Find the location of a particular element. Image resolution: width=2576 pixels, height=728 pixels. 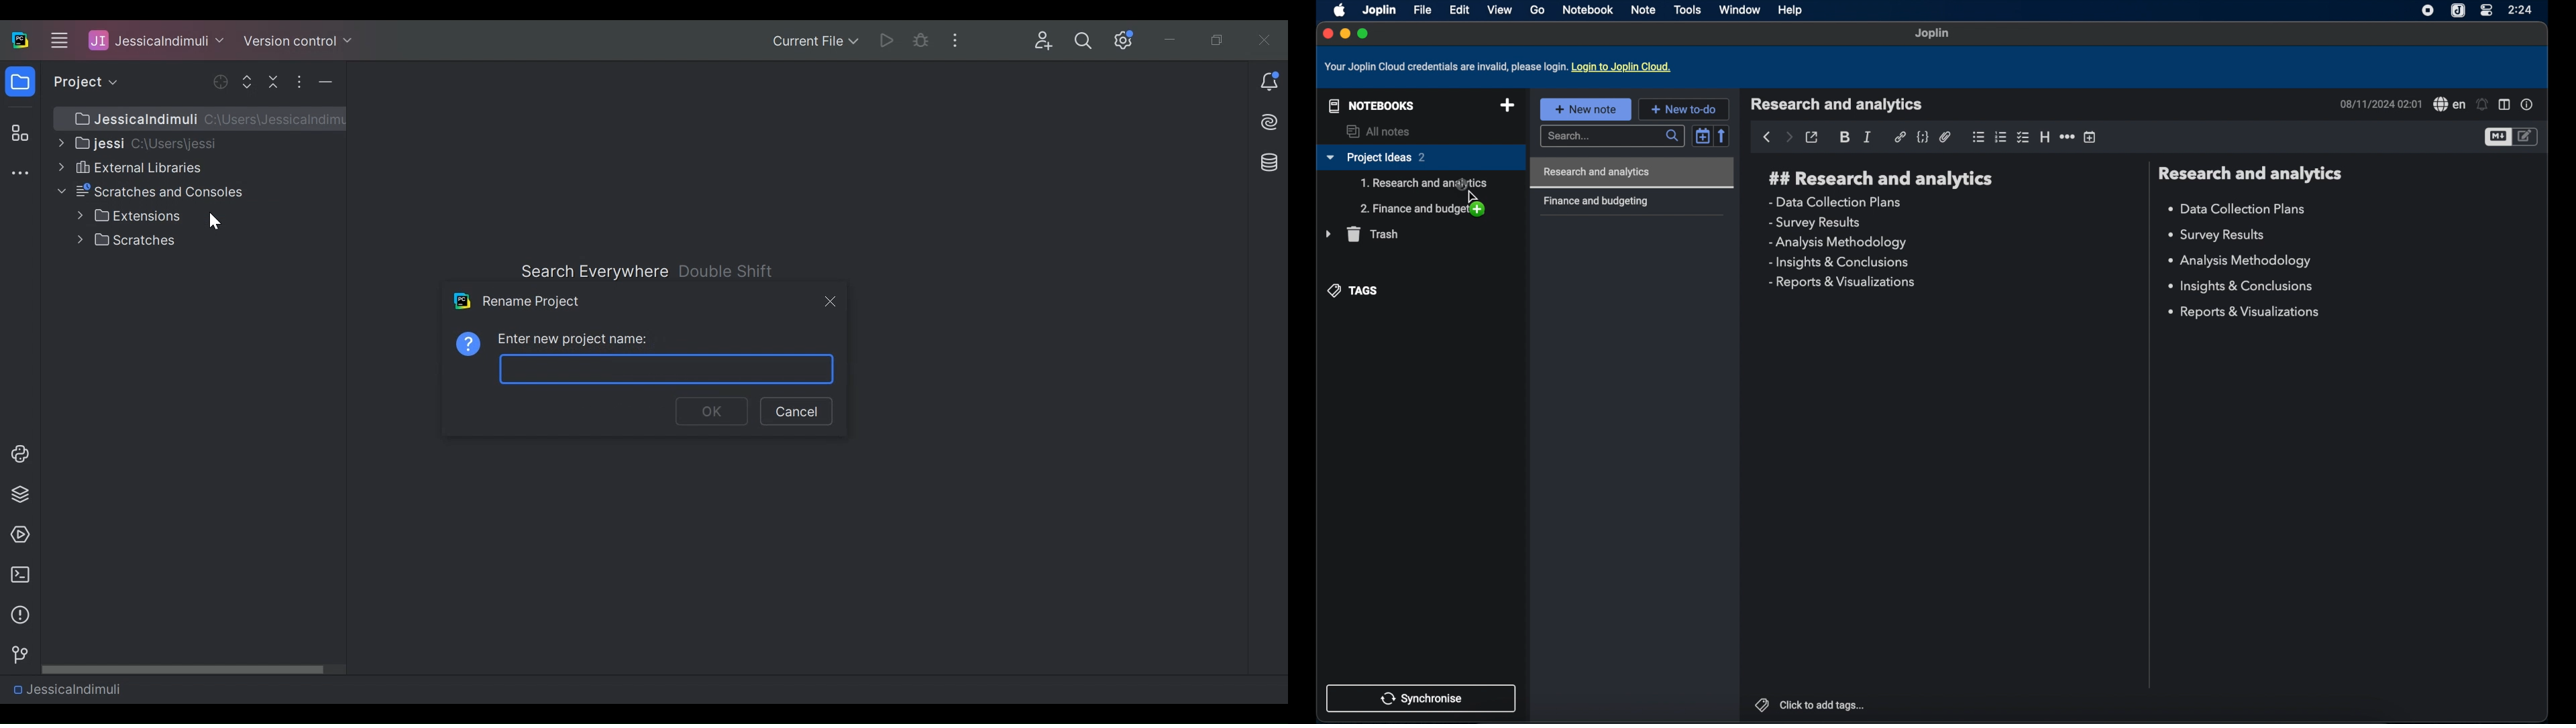

window is located at coordinates (1739, 9).